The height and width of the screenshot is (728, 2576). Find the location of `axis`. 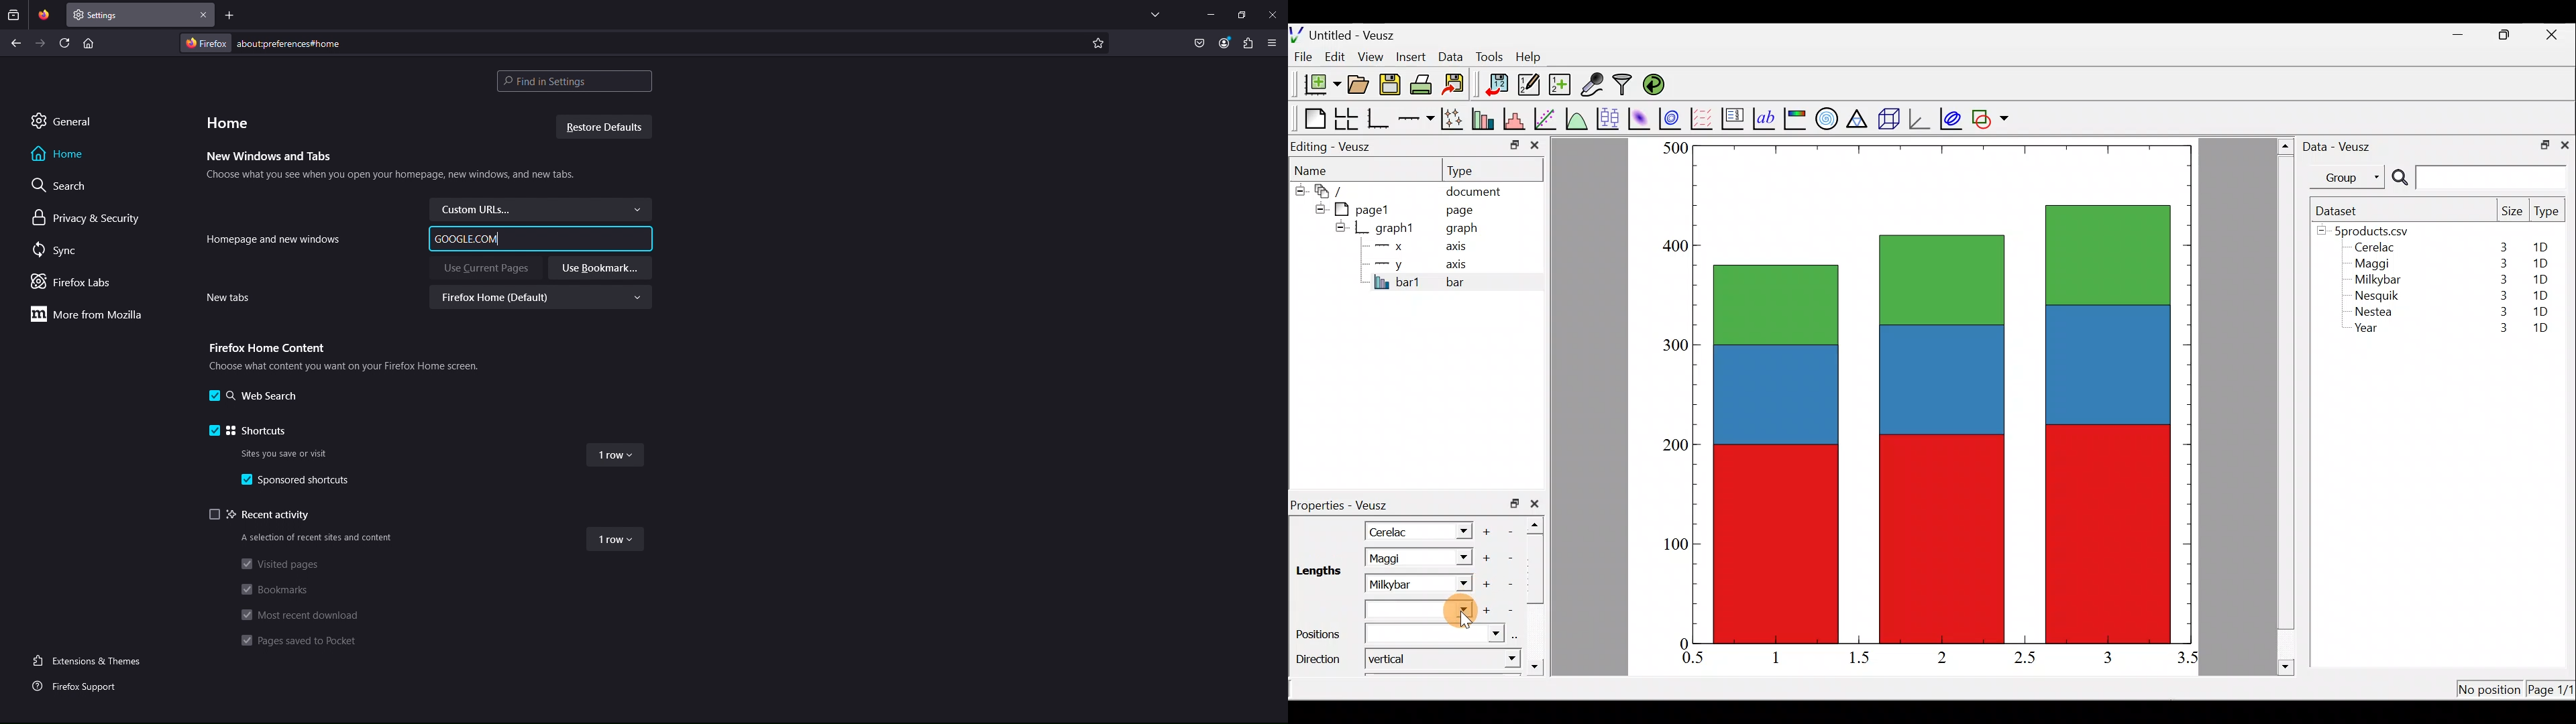

axis is located at coordinates (1462, 265).